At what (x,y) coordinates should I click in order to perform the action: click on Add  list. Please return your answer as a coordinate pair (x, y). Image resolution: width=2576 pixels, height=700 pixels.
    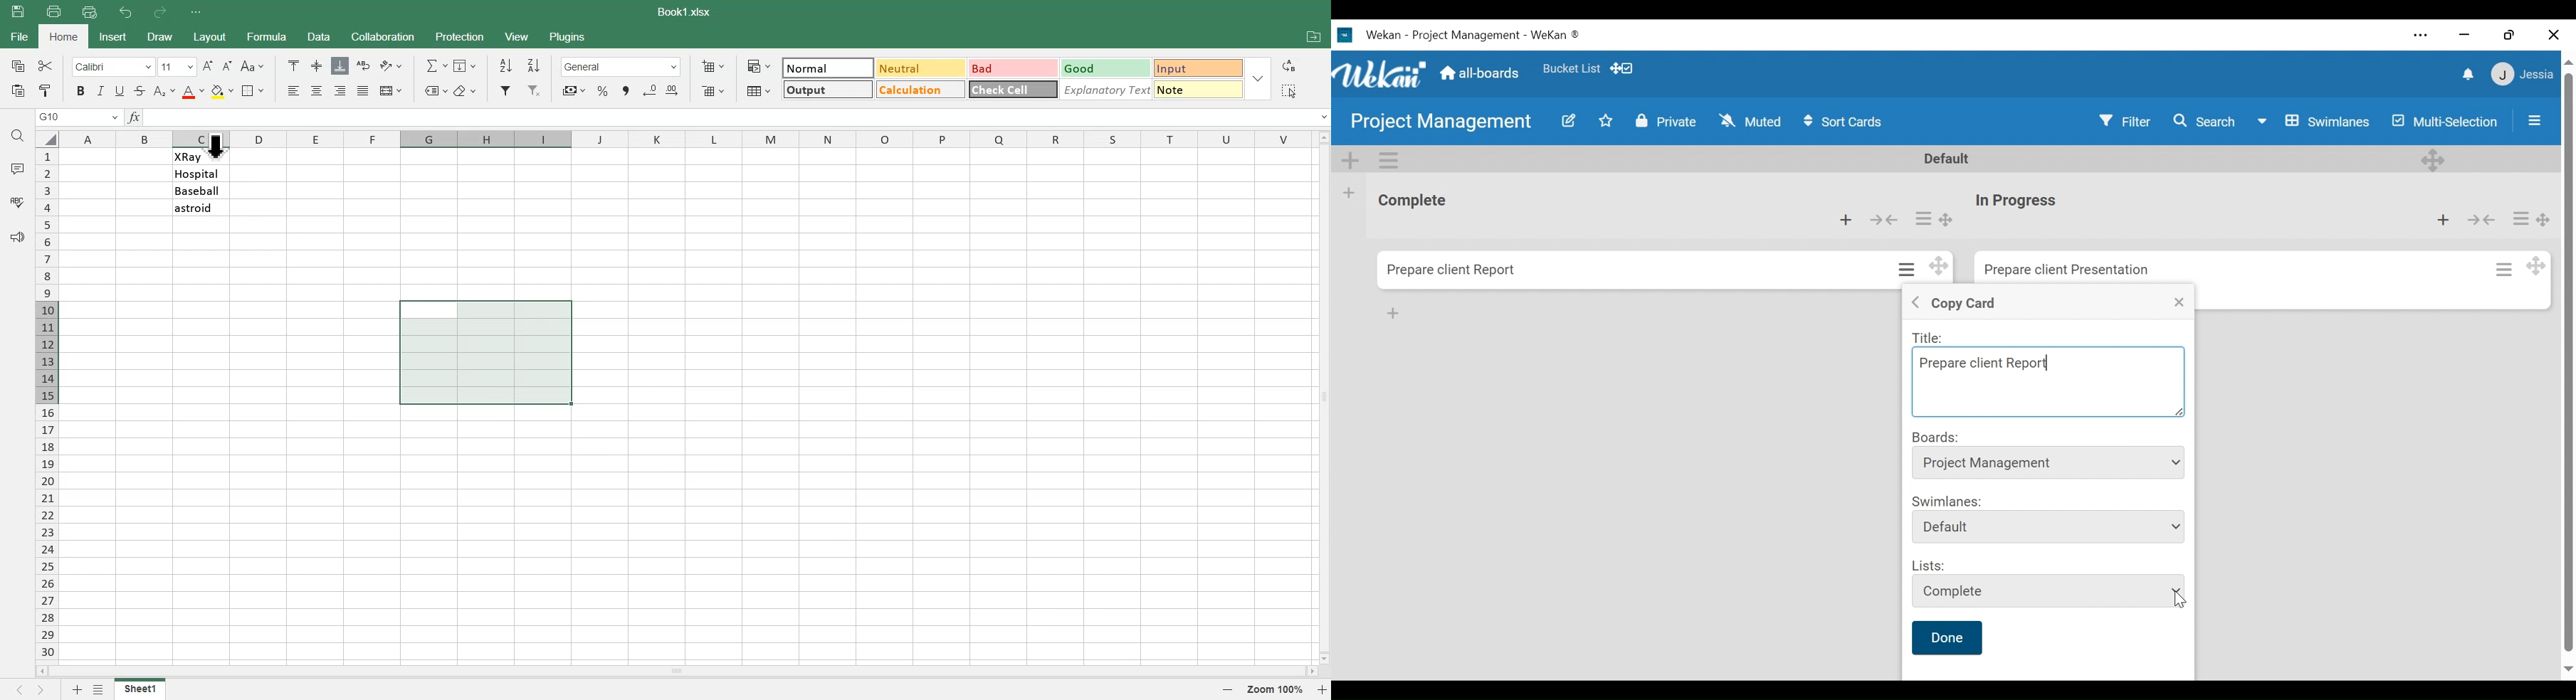
    Looking at the image, I should click on (1348, 193).